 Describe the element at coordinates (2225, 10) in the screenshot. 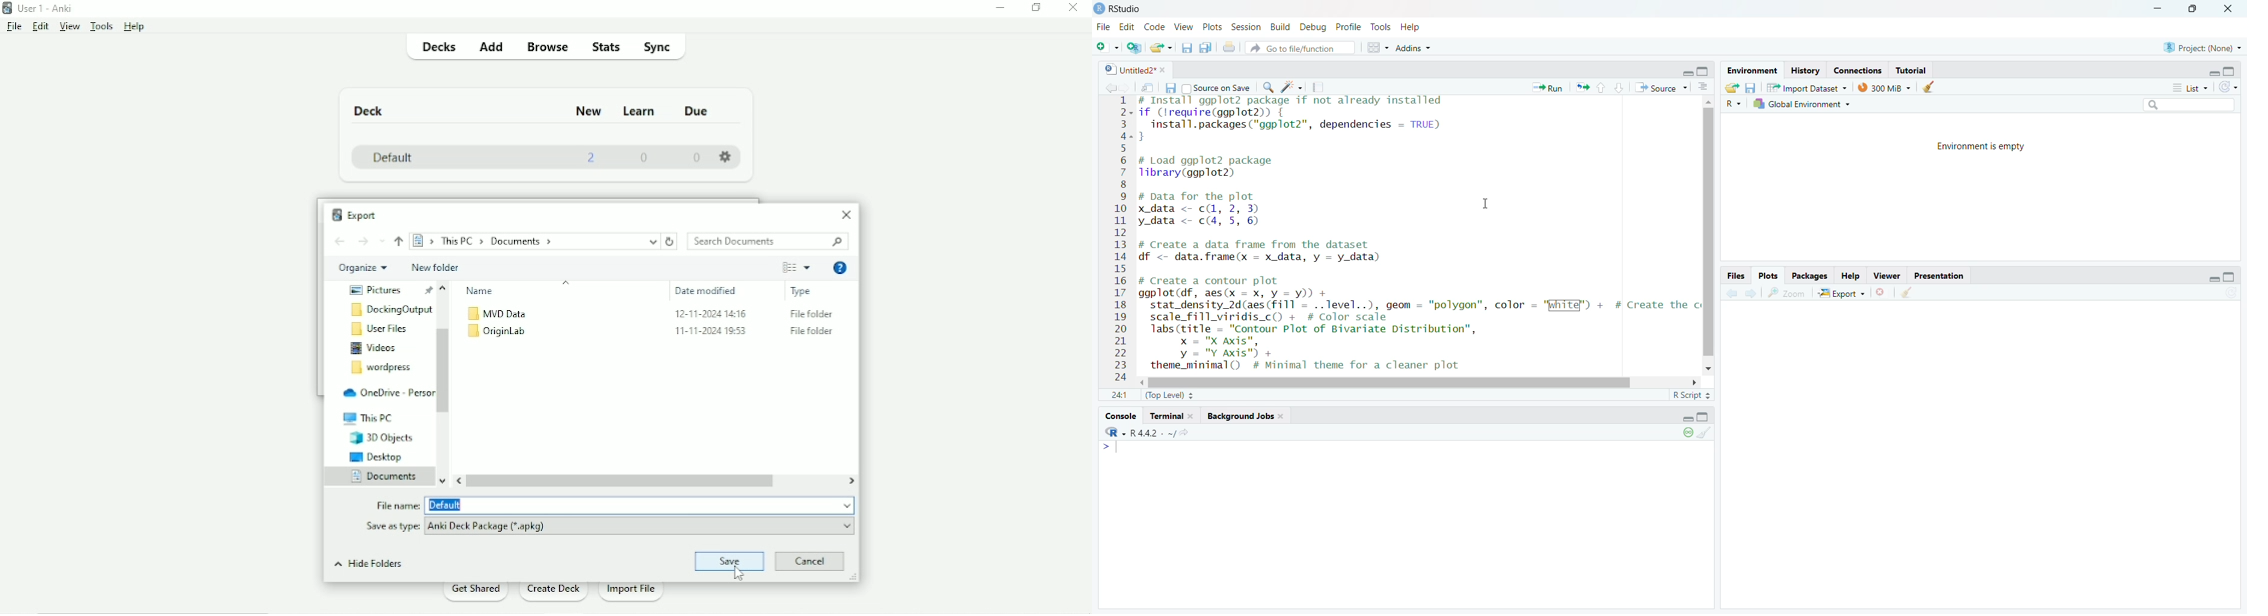

I see `close` at that location.